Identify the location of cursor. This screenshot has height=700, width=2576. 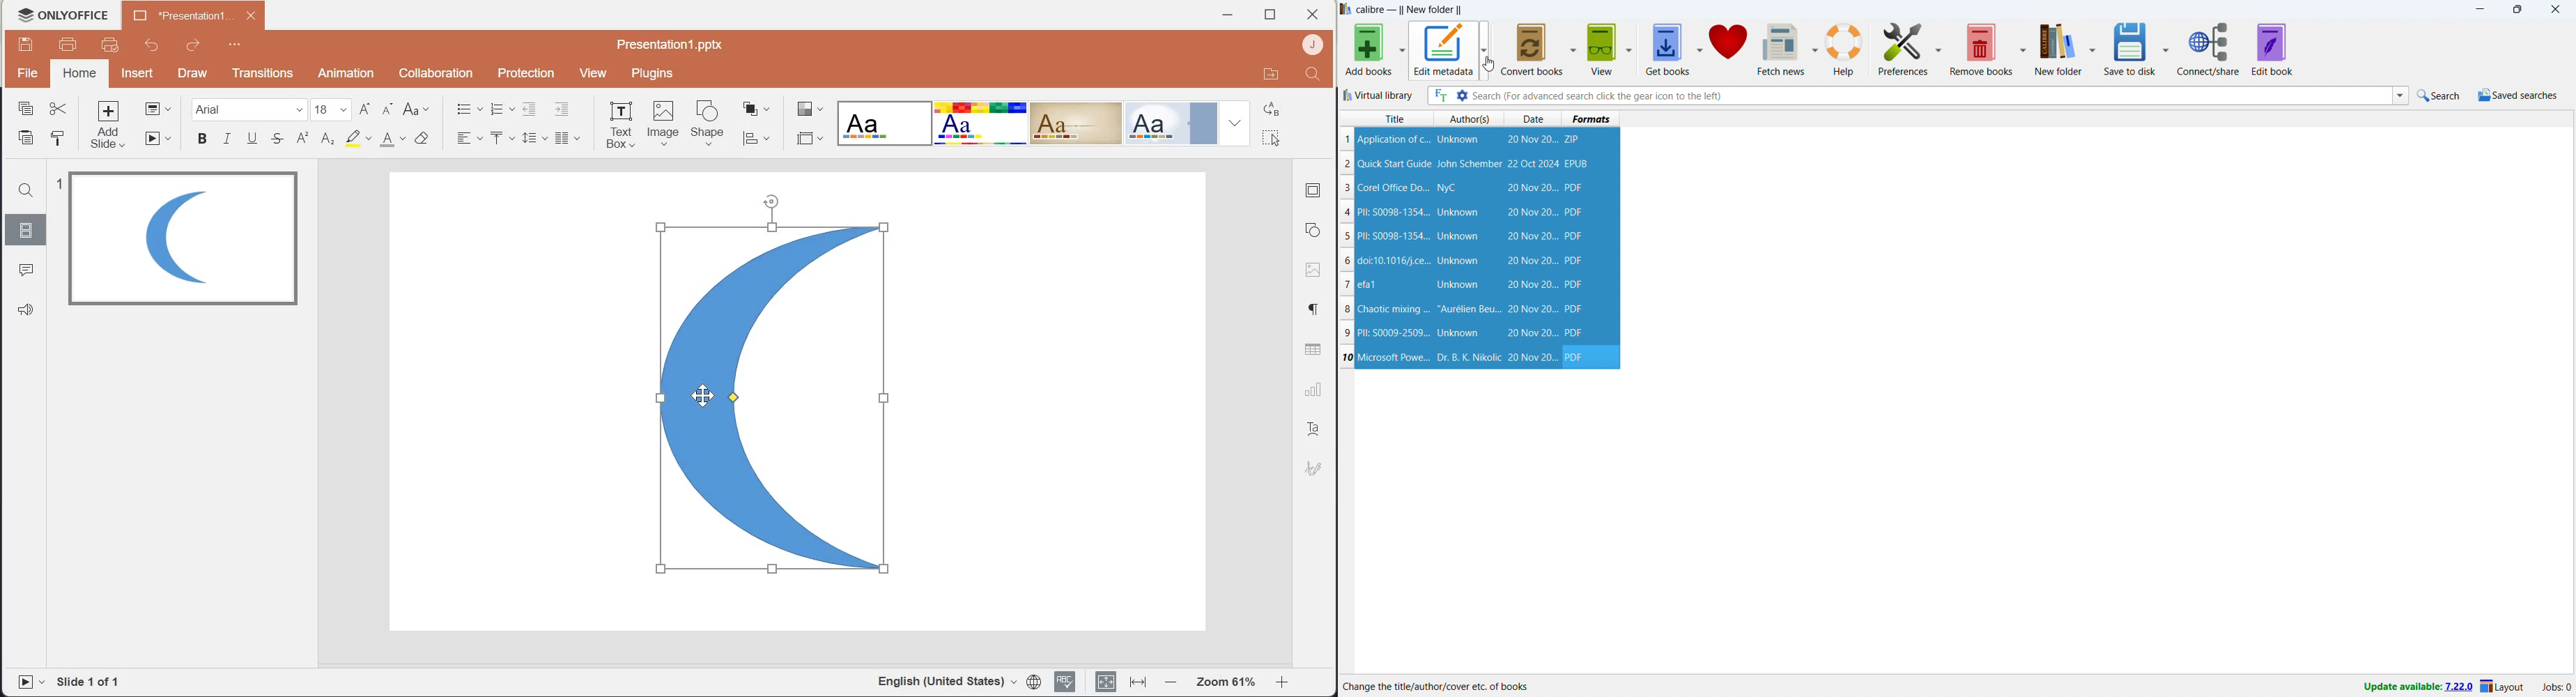
(1488, 65).